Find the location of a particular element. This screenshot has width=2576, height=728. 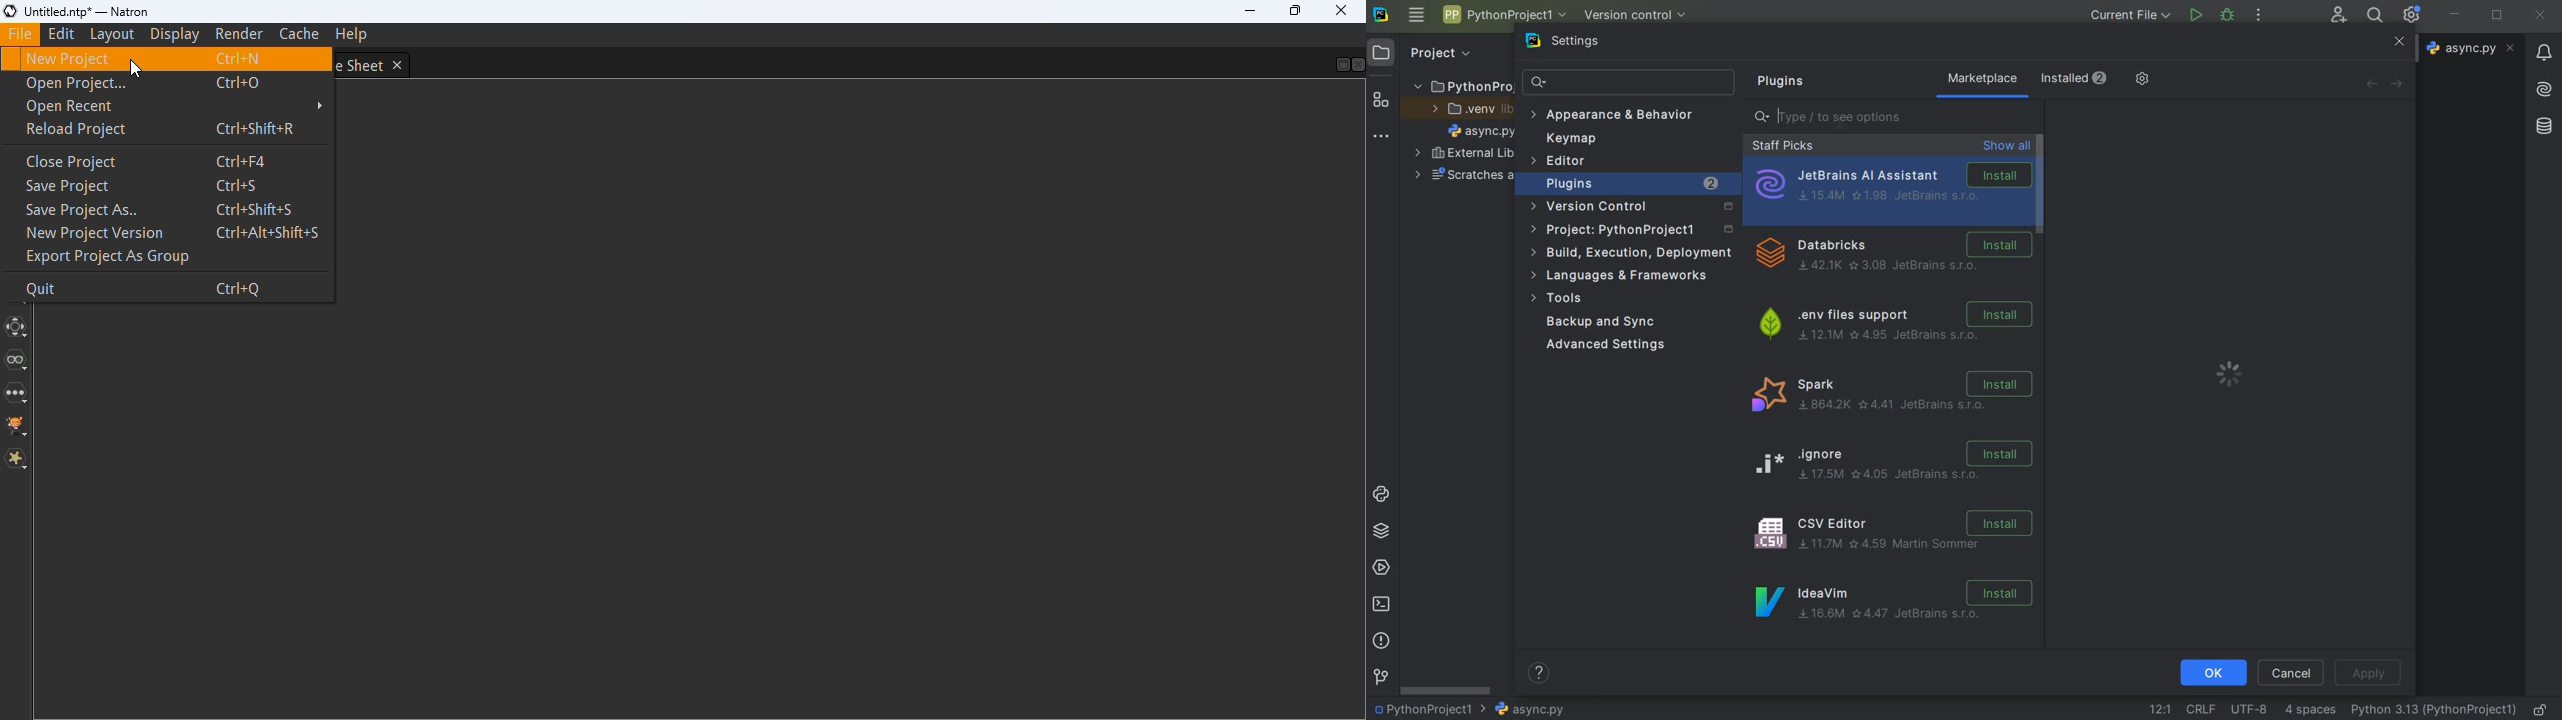

installed (2) is located at coordinates (2073, 78).